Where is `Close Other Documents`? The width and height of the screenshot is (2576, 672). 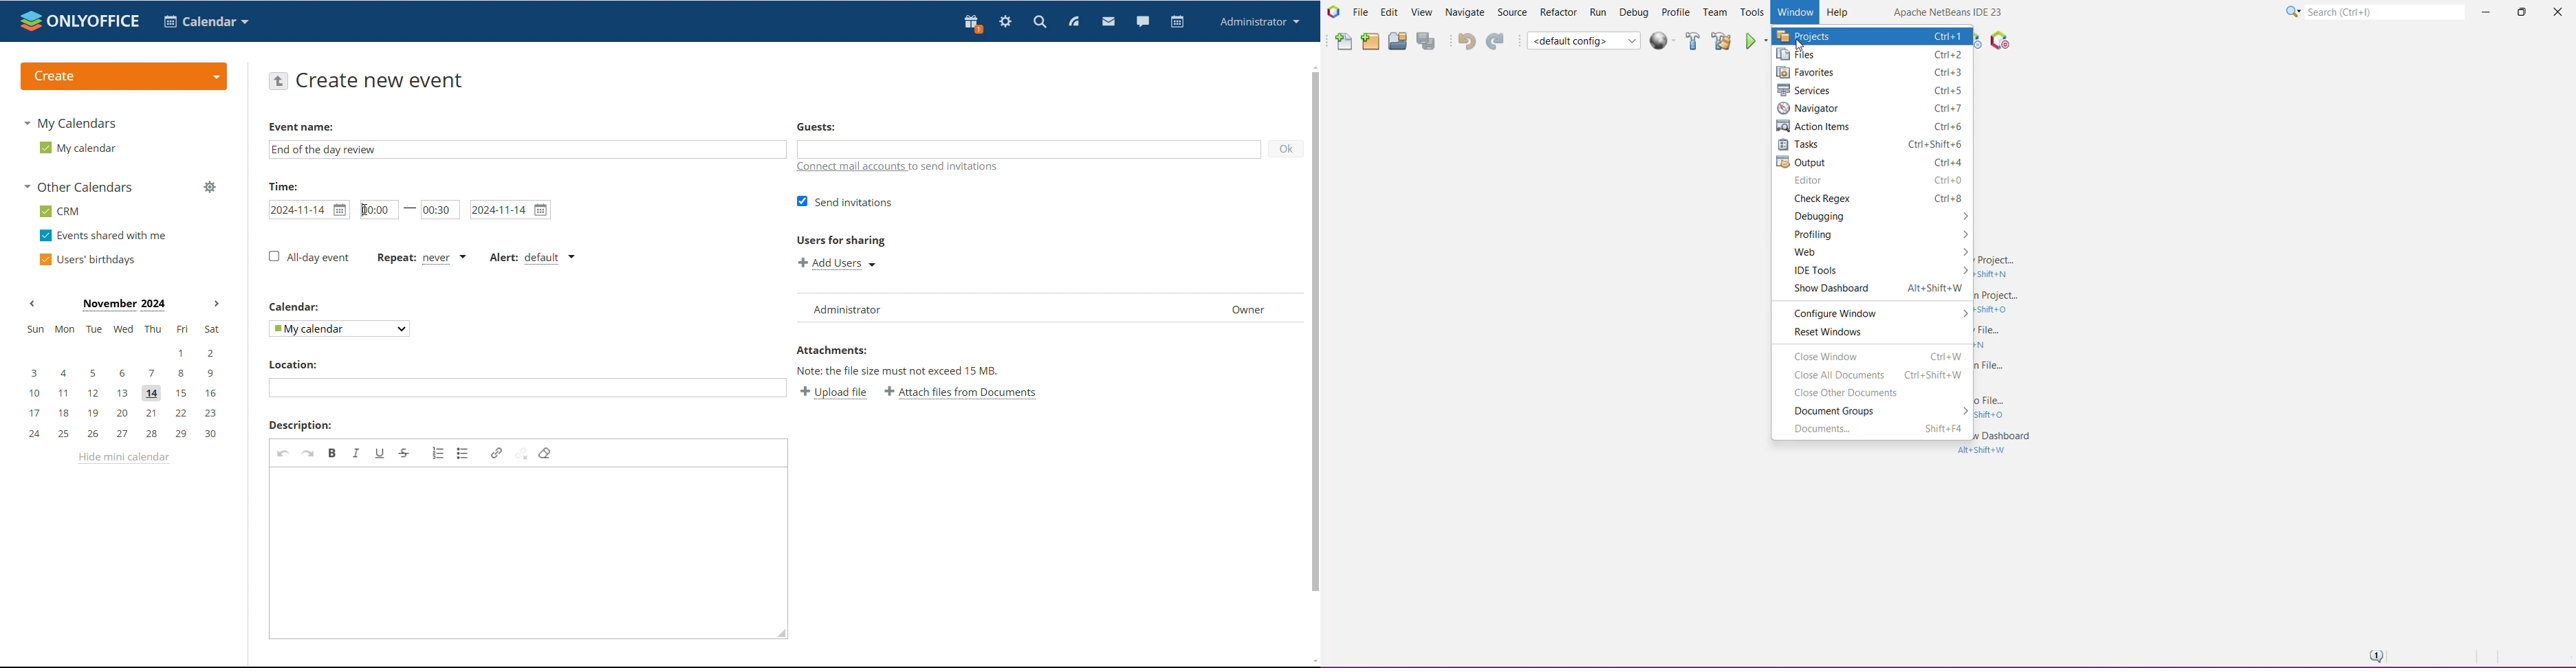 Close Other Documents is located at coordinates (1863, 393).